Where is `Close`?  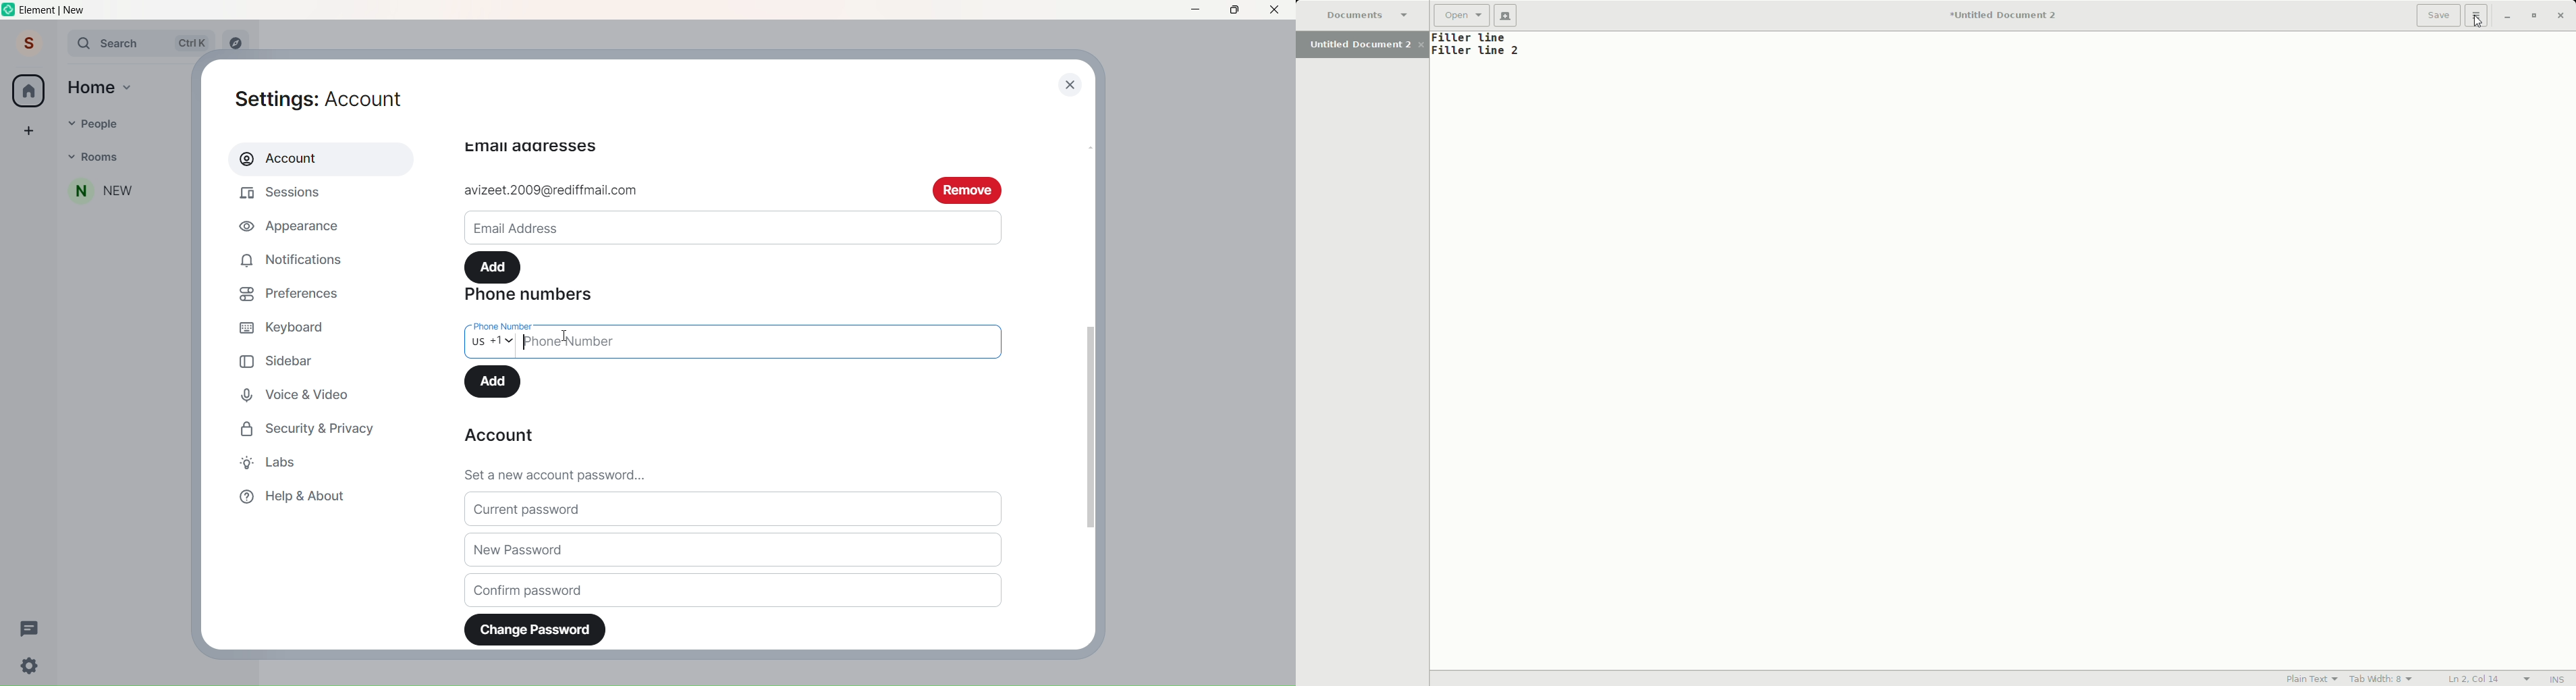
Close is located at coordinates (1276, 10).